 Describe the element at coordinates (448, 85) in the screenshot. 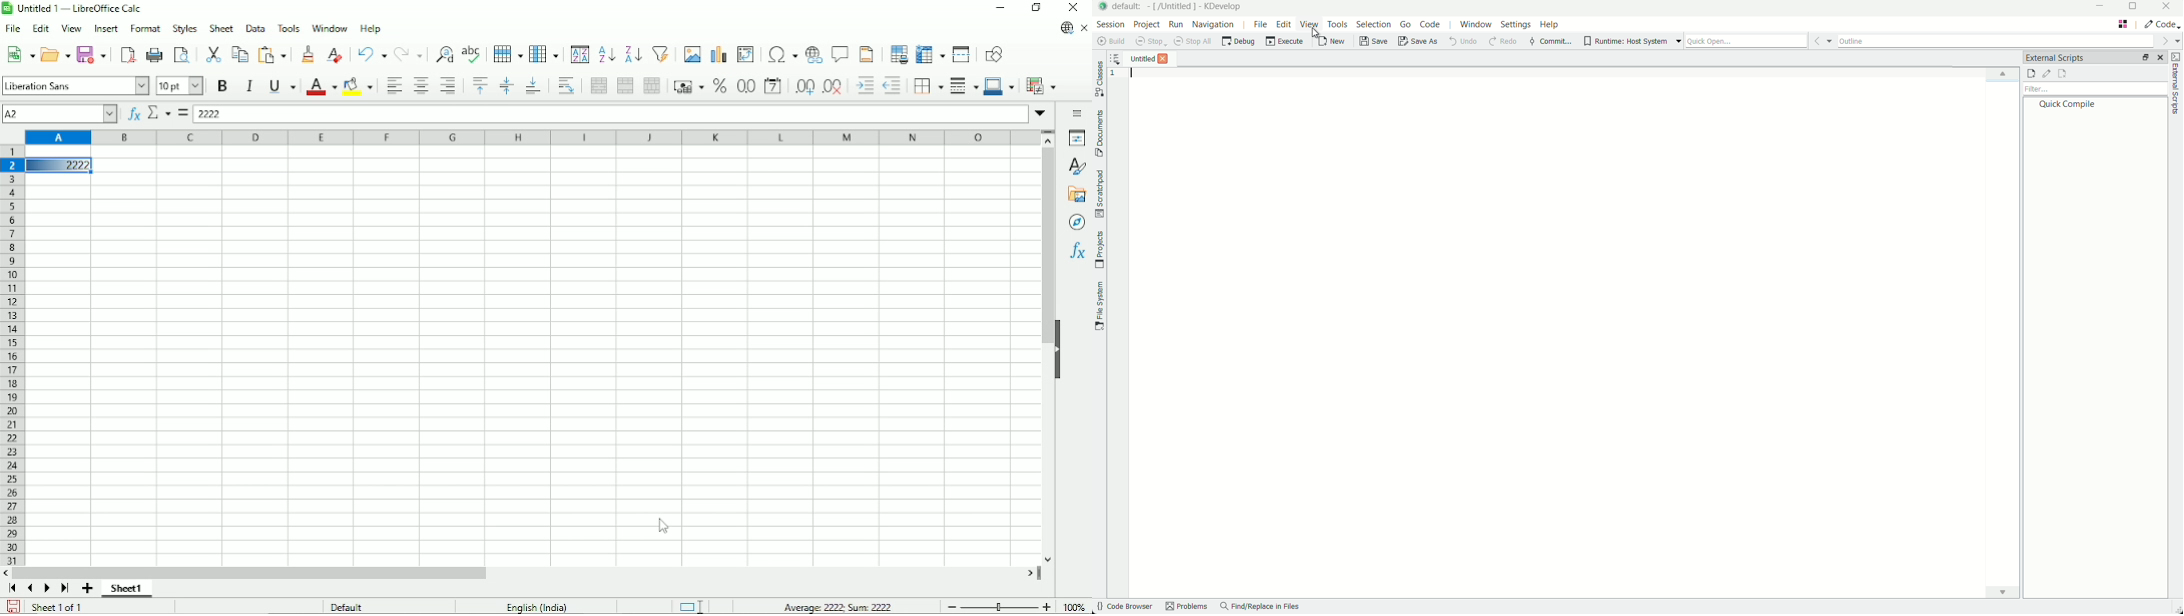

I see `Align right` at that location.